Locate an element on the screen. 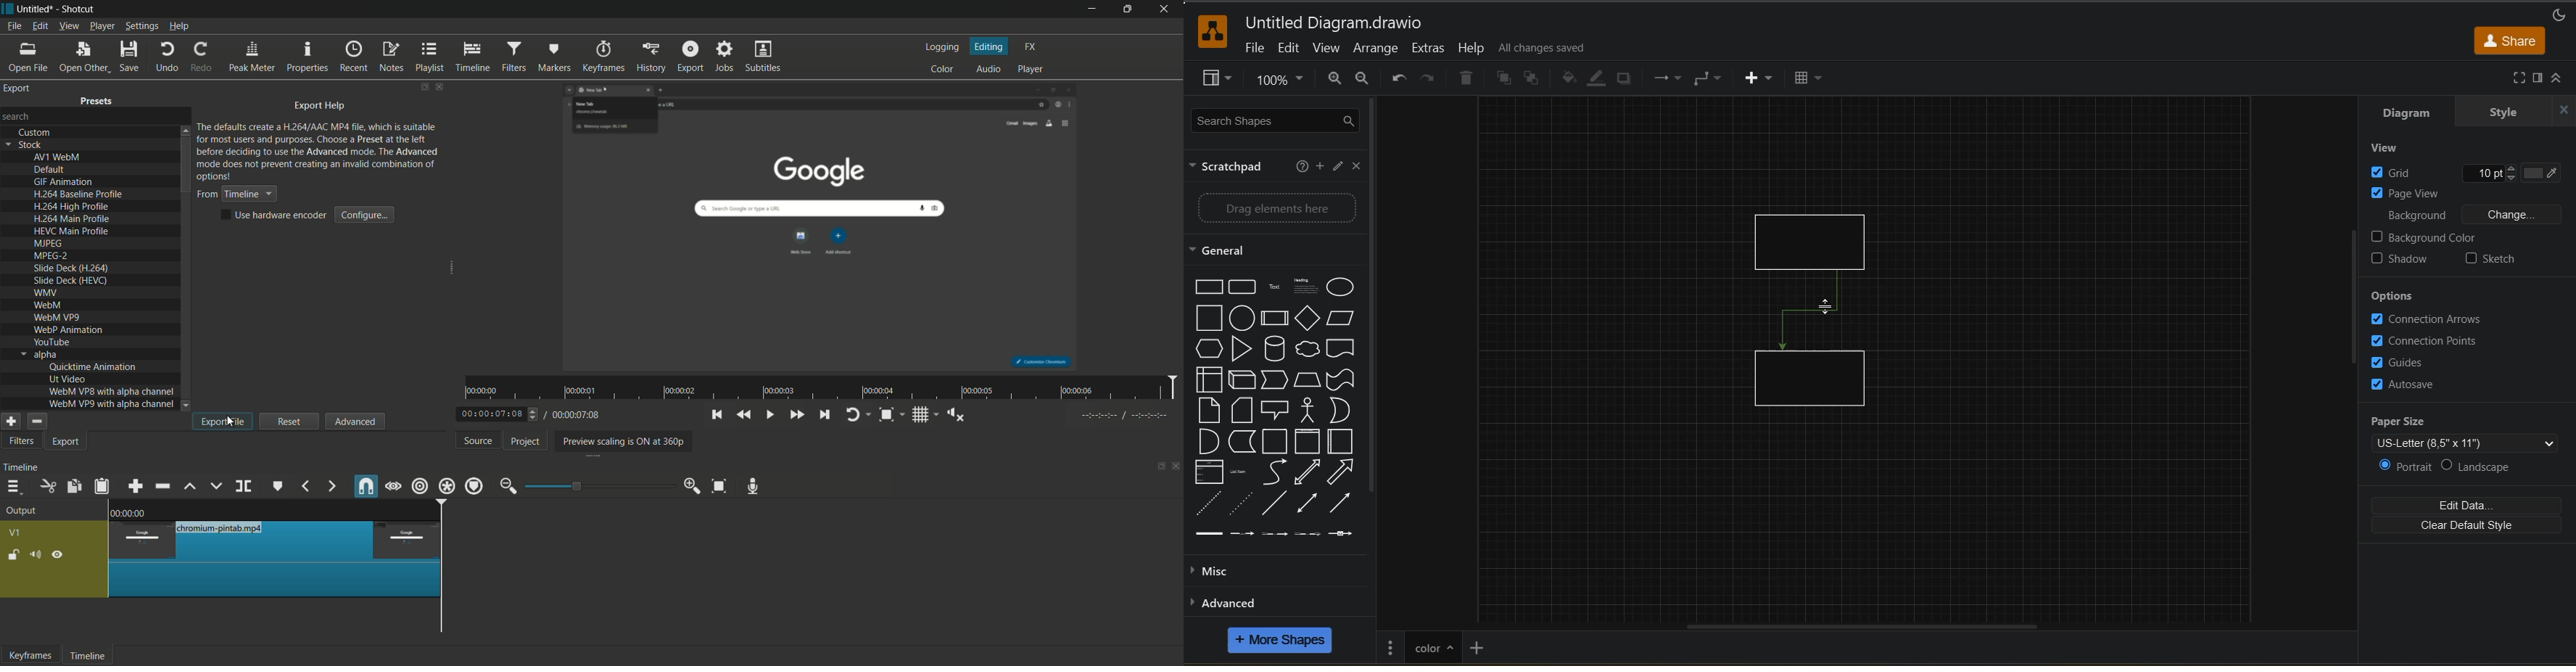  toggle player looping is located at coordinates (853, 415).